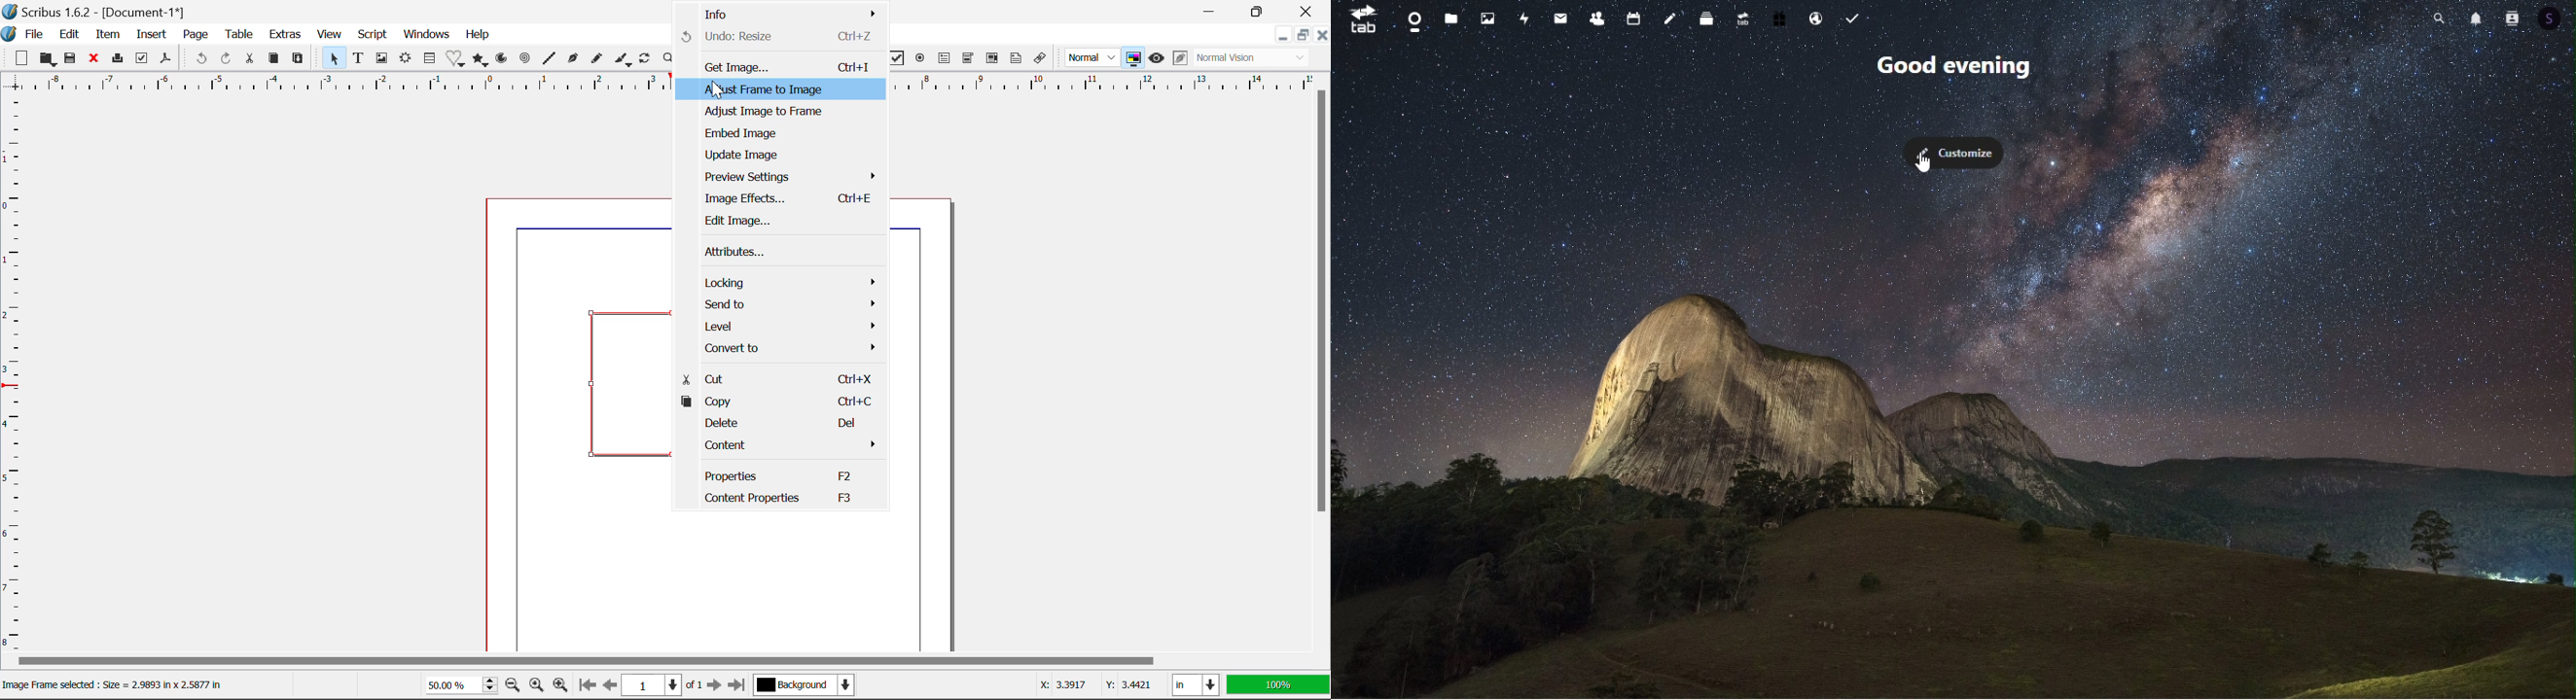 This screenshot has height=700, width=2576. What do you see at coordinates (625, 60) in the screenshot?
I see `Calligraphic Line` at bounding box center [625, 60].